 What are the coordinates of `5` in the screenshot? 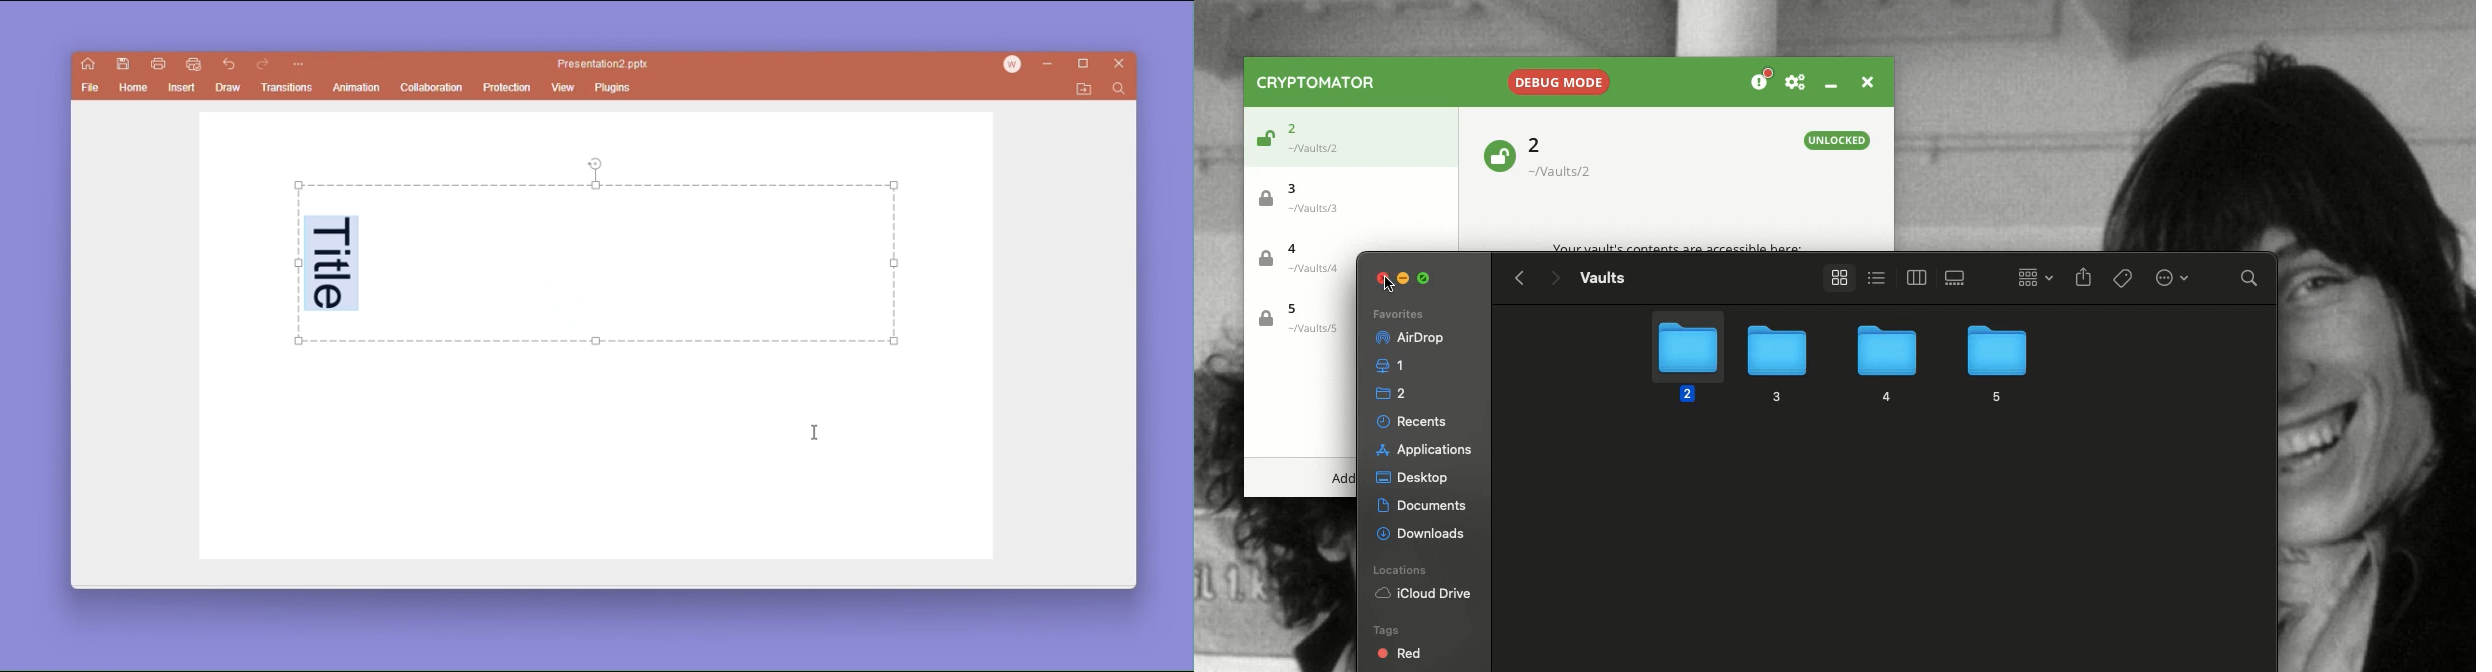 It's located at (1995, 361).